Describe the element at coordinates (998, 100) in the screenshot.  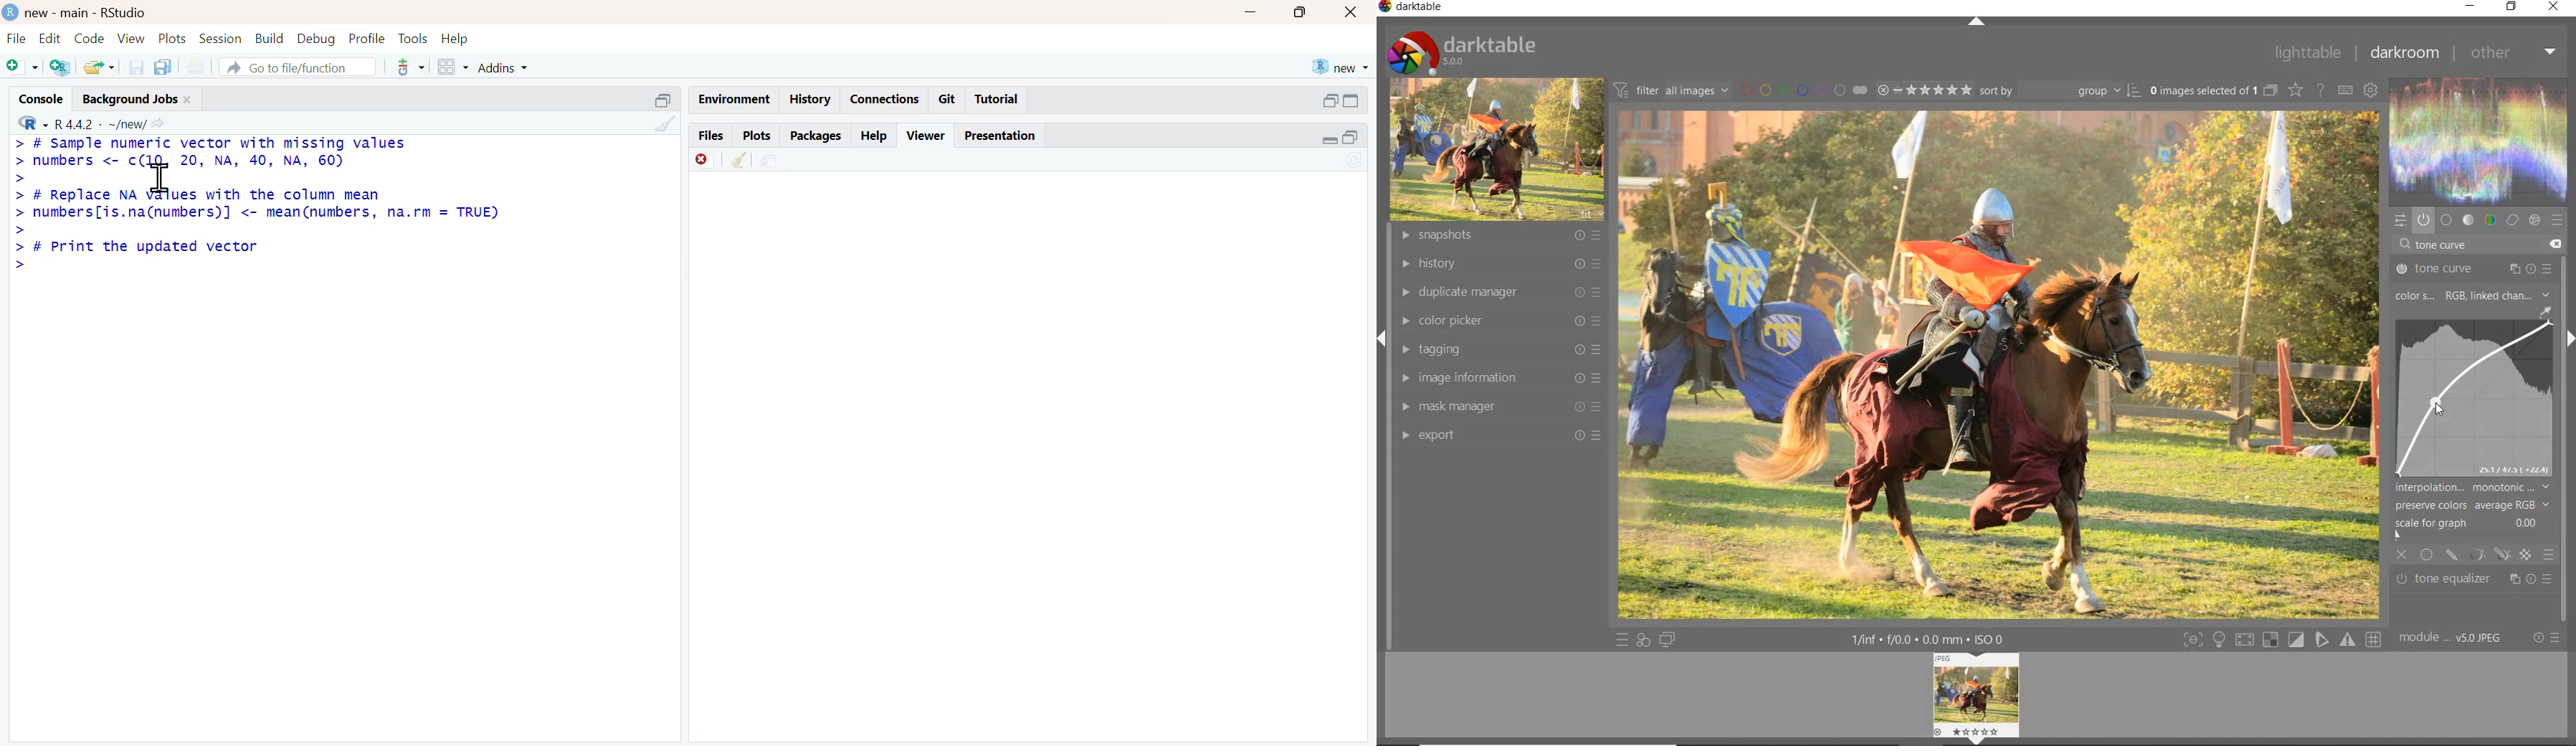
I see `tutorial` at that location.